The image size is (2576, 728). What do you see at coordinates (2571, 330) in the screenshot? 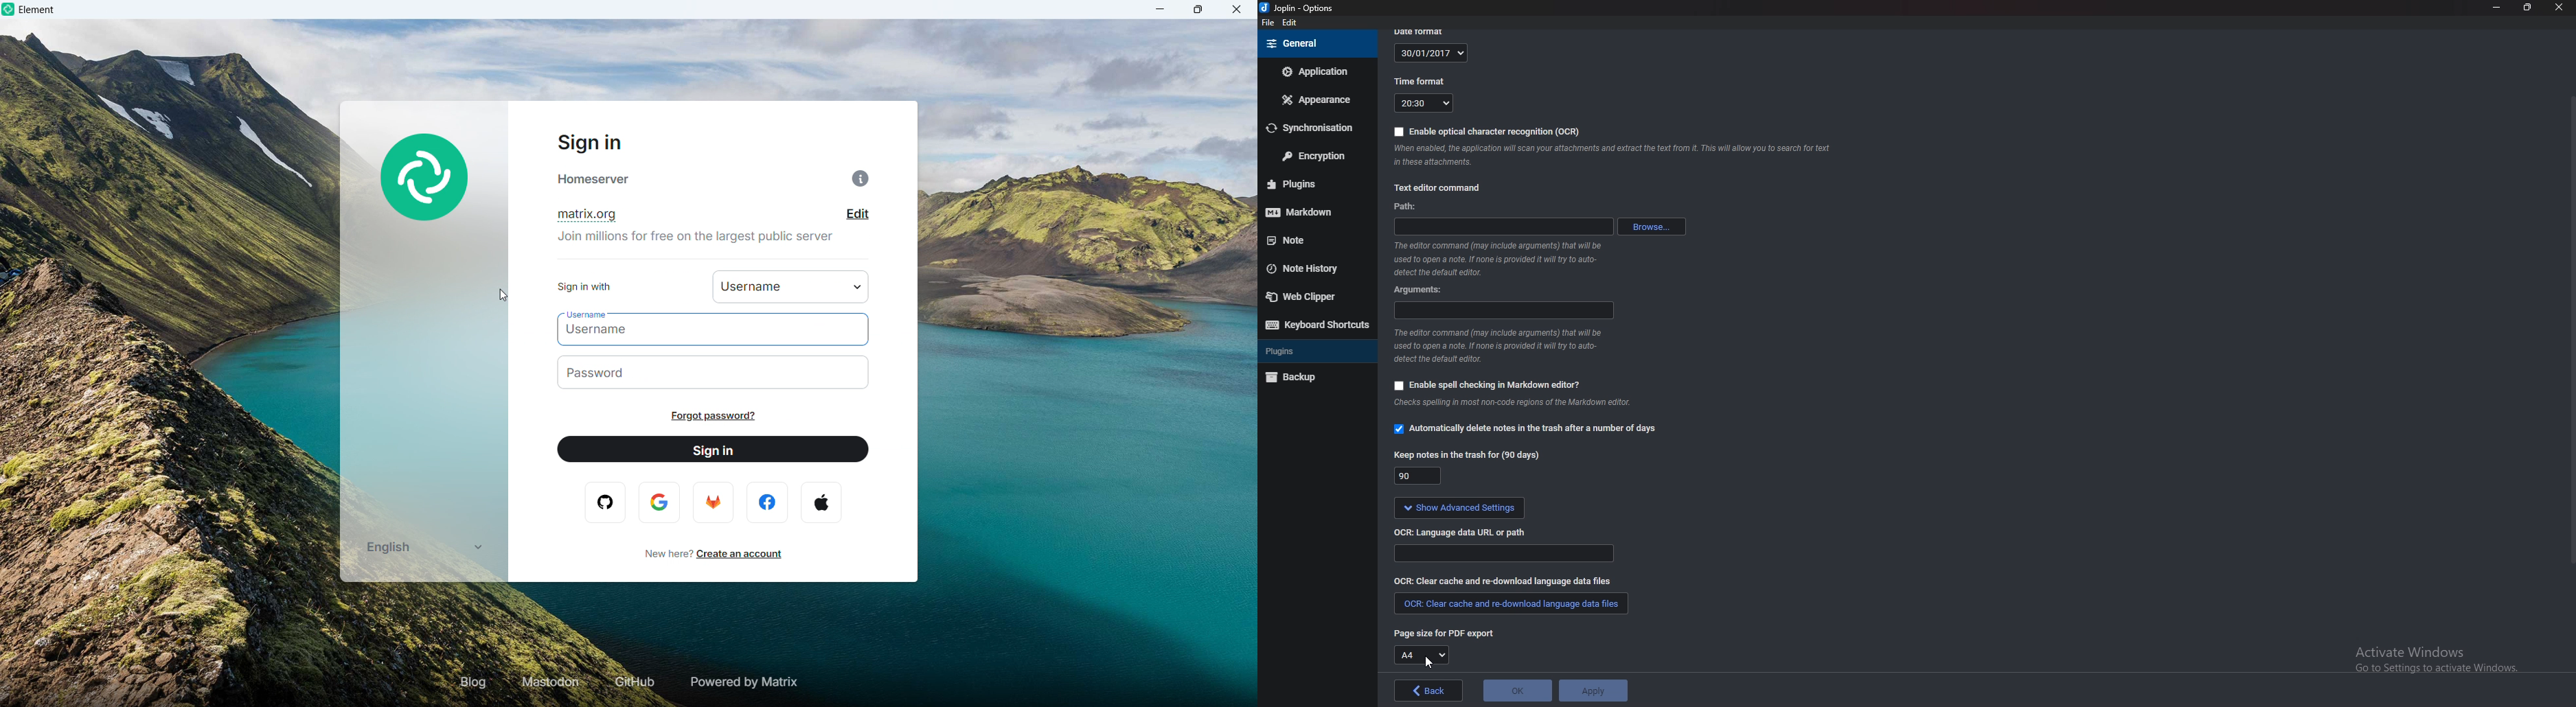
I see `Scroll bar` at bounding box center [2571, 330].